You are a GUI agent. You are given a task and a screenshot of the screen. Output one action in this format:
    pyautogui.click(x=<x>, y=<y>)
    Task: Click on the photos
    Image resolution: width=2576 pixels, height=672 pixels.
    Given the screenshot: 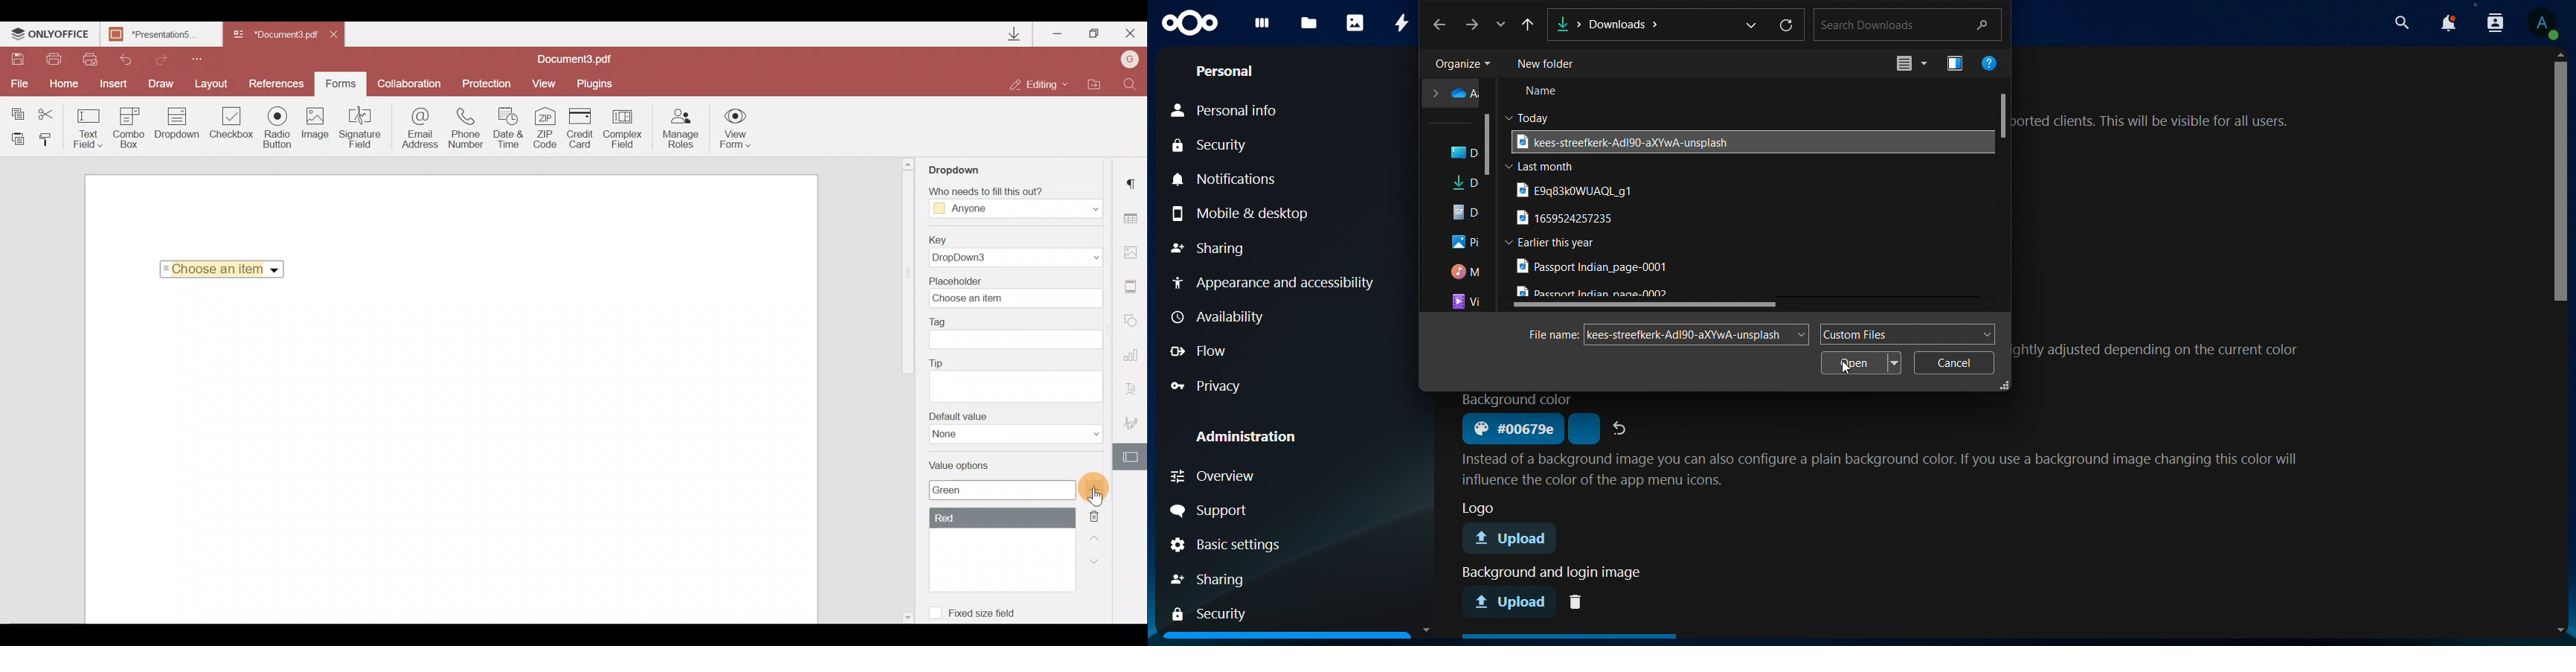 What is the action you would take?
    pyautogui.click(x=1355, y=22)
    